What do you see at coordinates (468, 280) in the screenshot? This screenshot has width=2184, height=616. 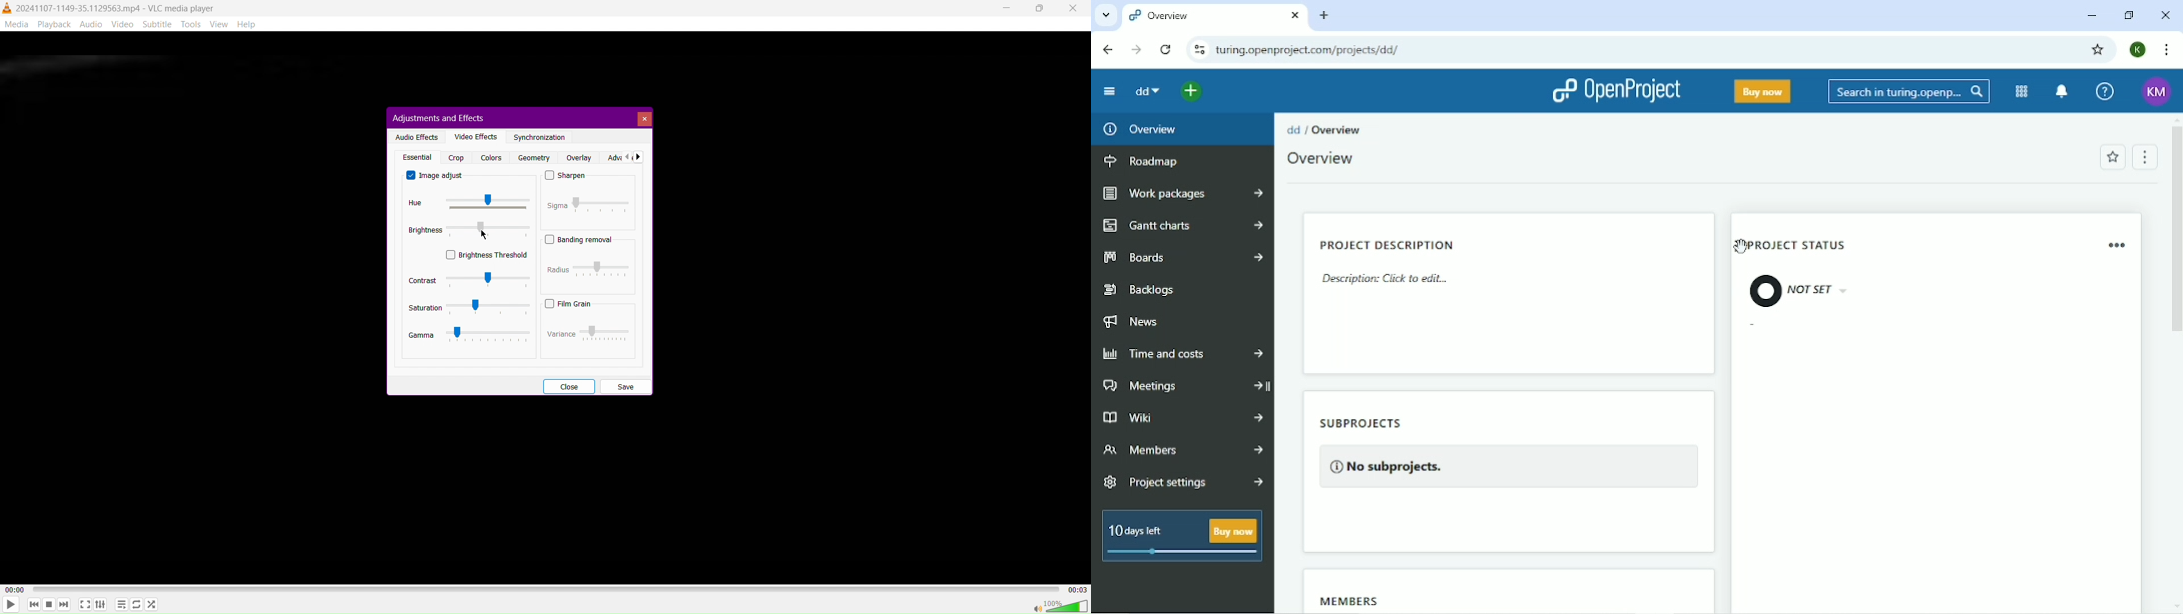 I see `Contrast` at bounding box center [468, 280].